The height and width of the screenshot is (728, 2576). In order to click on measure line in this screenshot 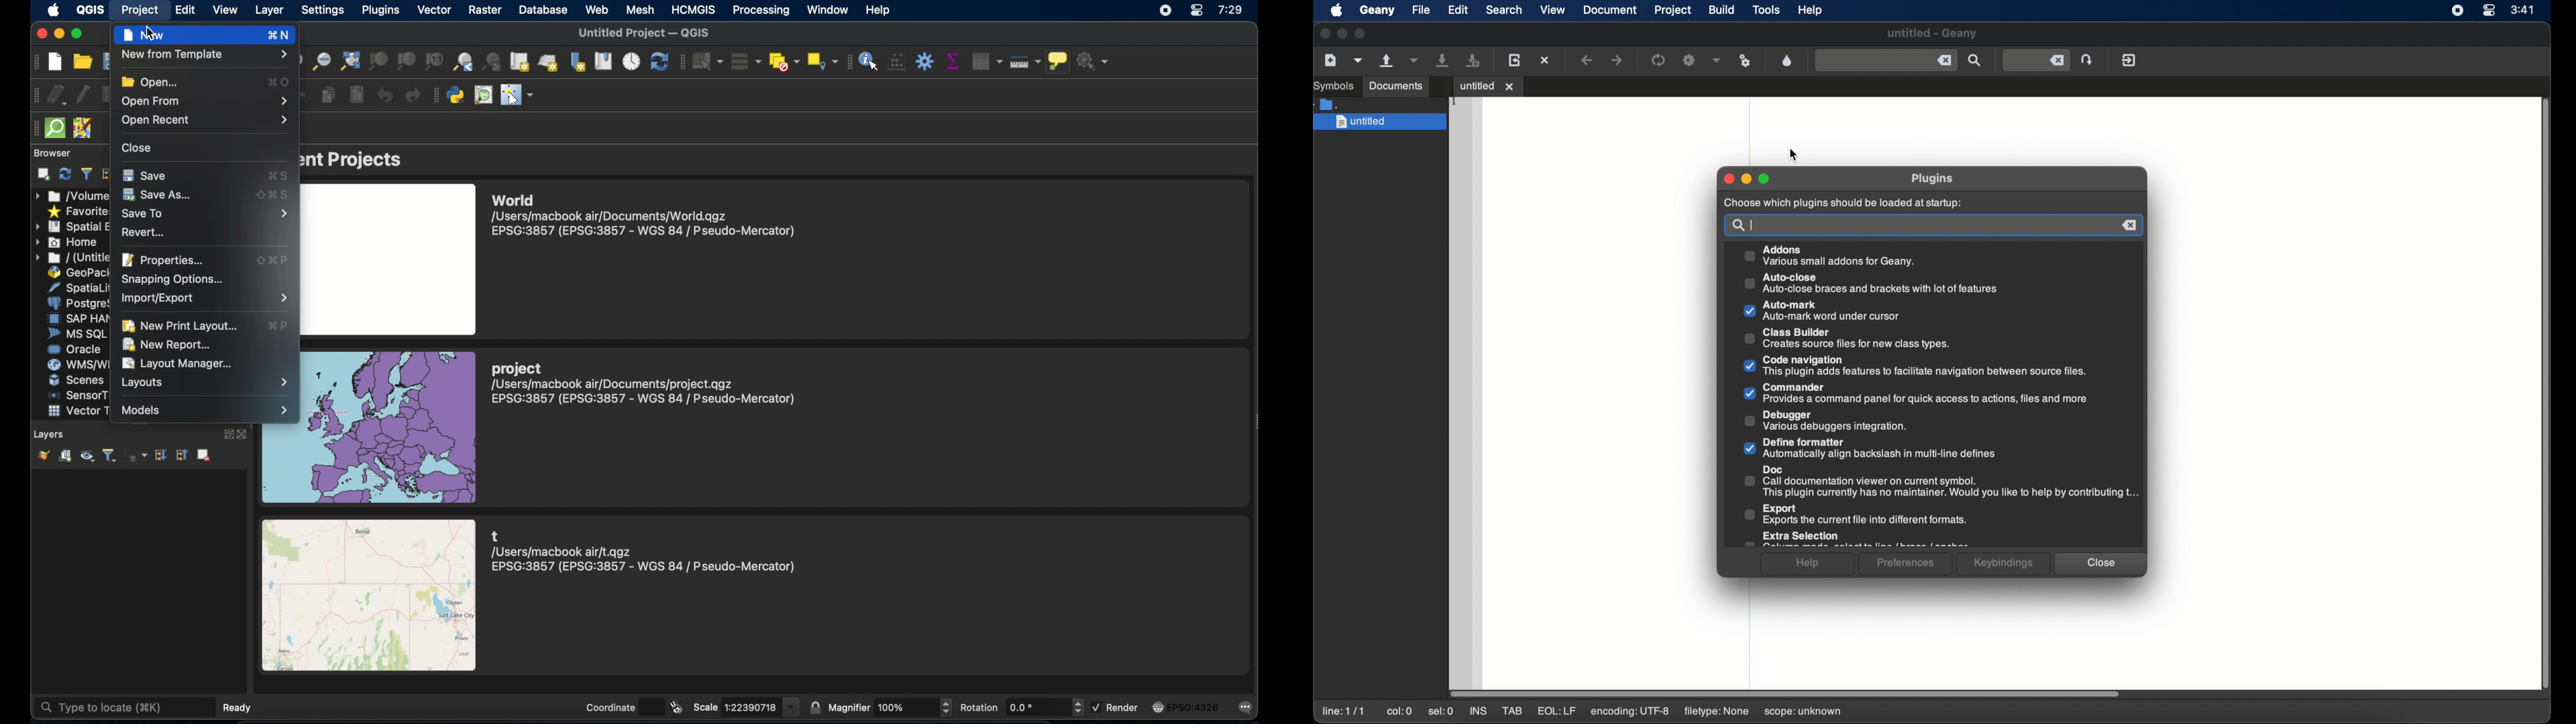, I will do `click(1025, 63)`.